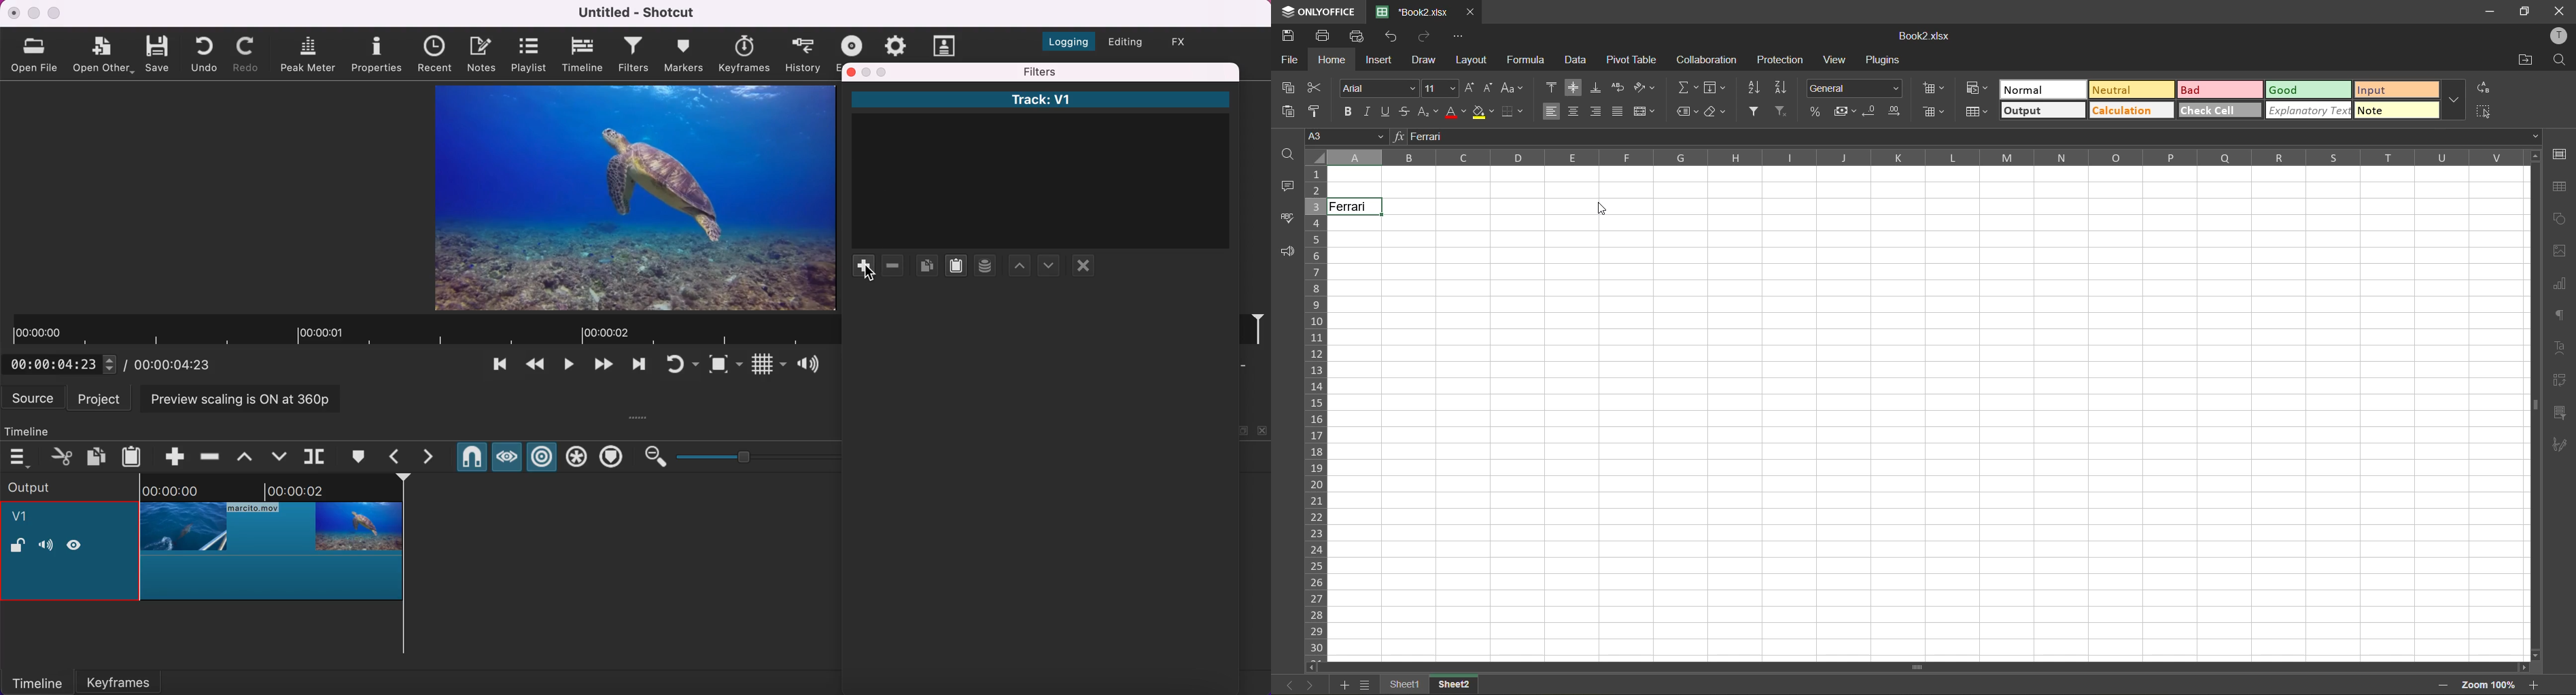 Image resolution: width=2576 pixels, height=700 pixels. What do you see at coordinates (249, 456) in the screenshot?
I see `lift` at bounding box center [249, 456].